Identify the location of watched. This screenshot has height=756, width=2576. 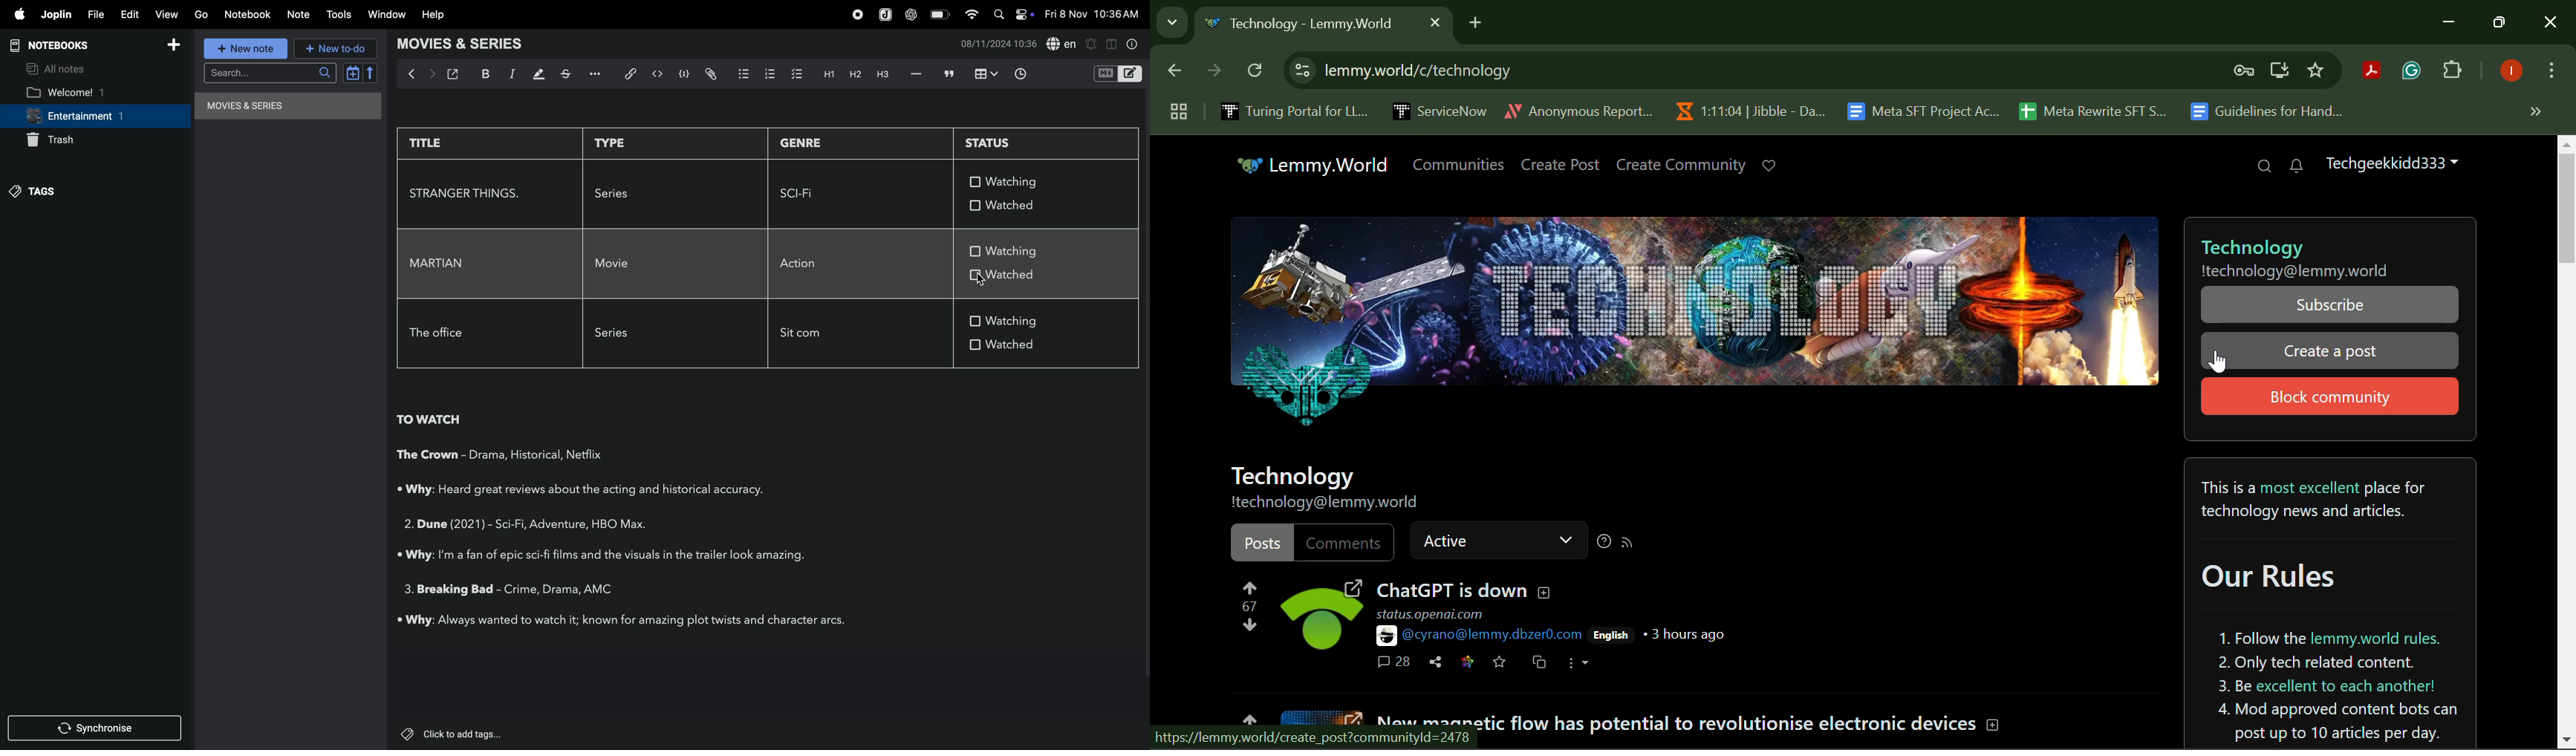
(1019, 205).